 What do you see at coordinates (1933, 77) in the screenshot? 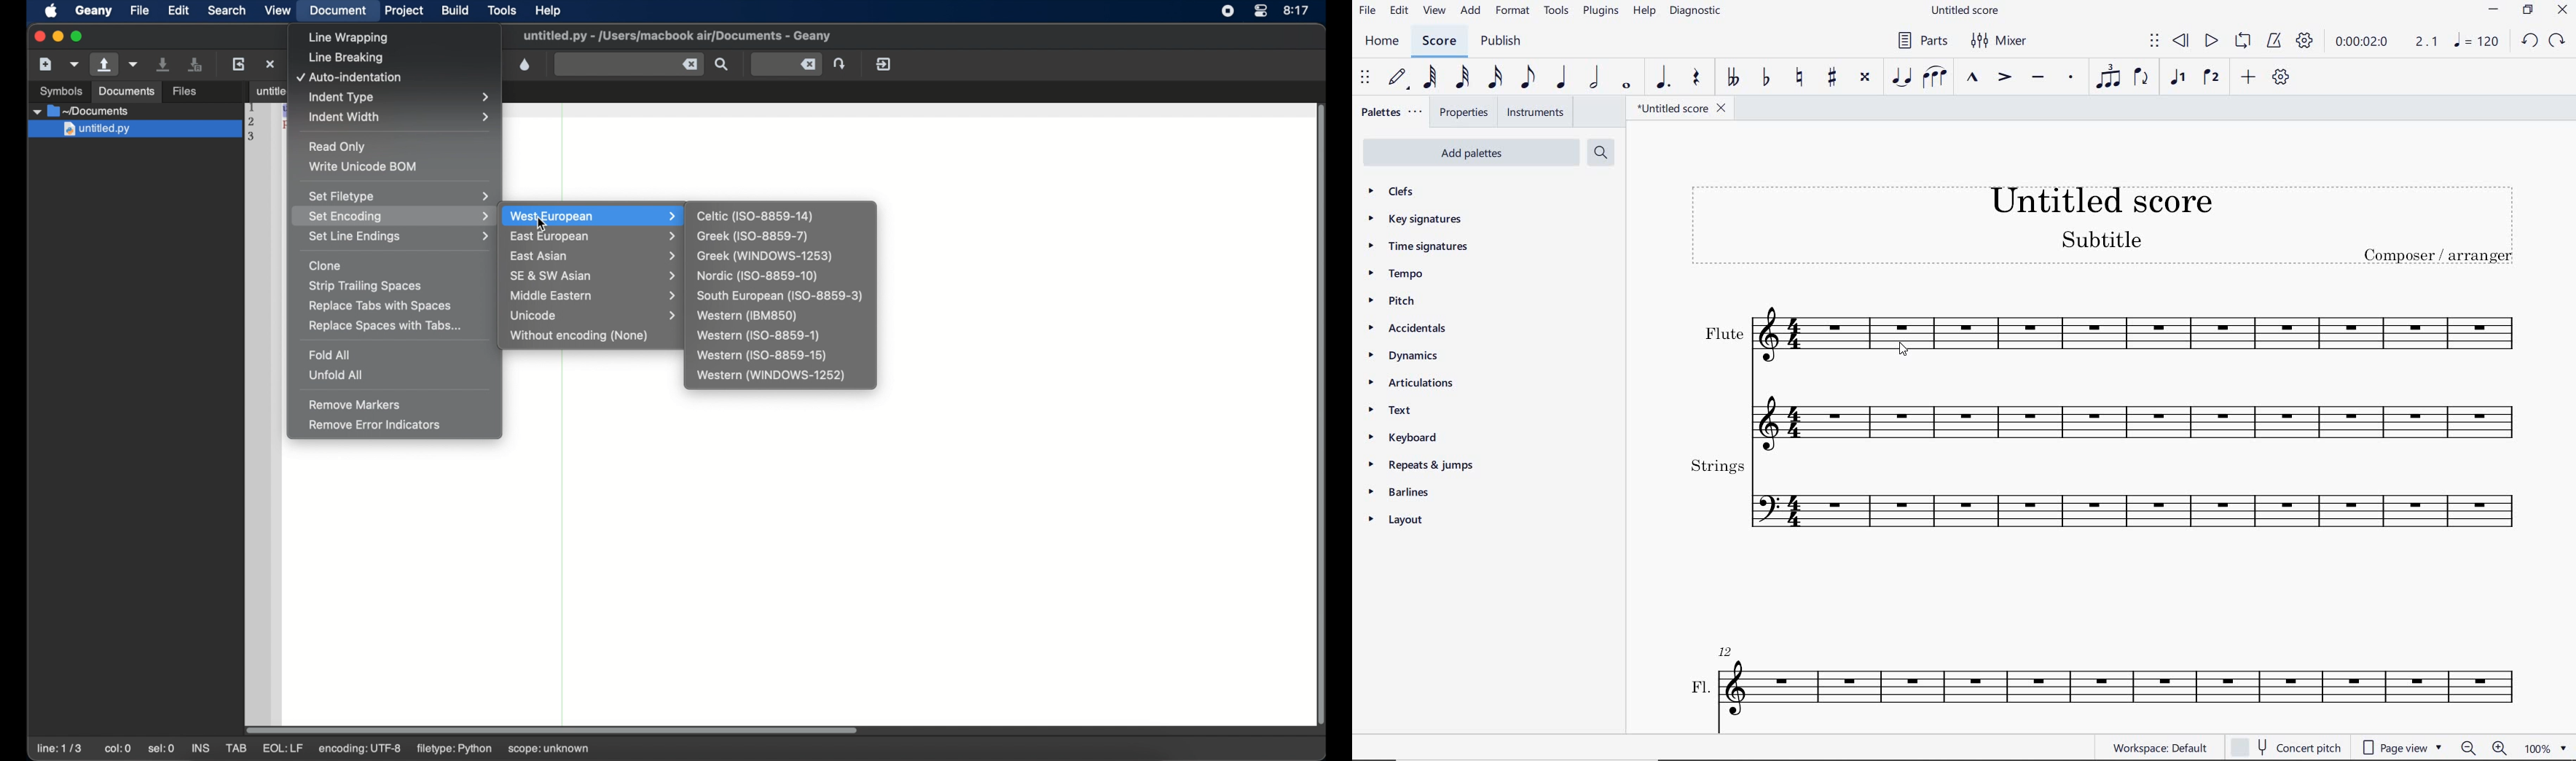
I see `SLUR` at bounding box center [1933, 77].